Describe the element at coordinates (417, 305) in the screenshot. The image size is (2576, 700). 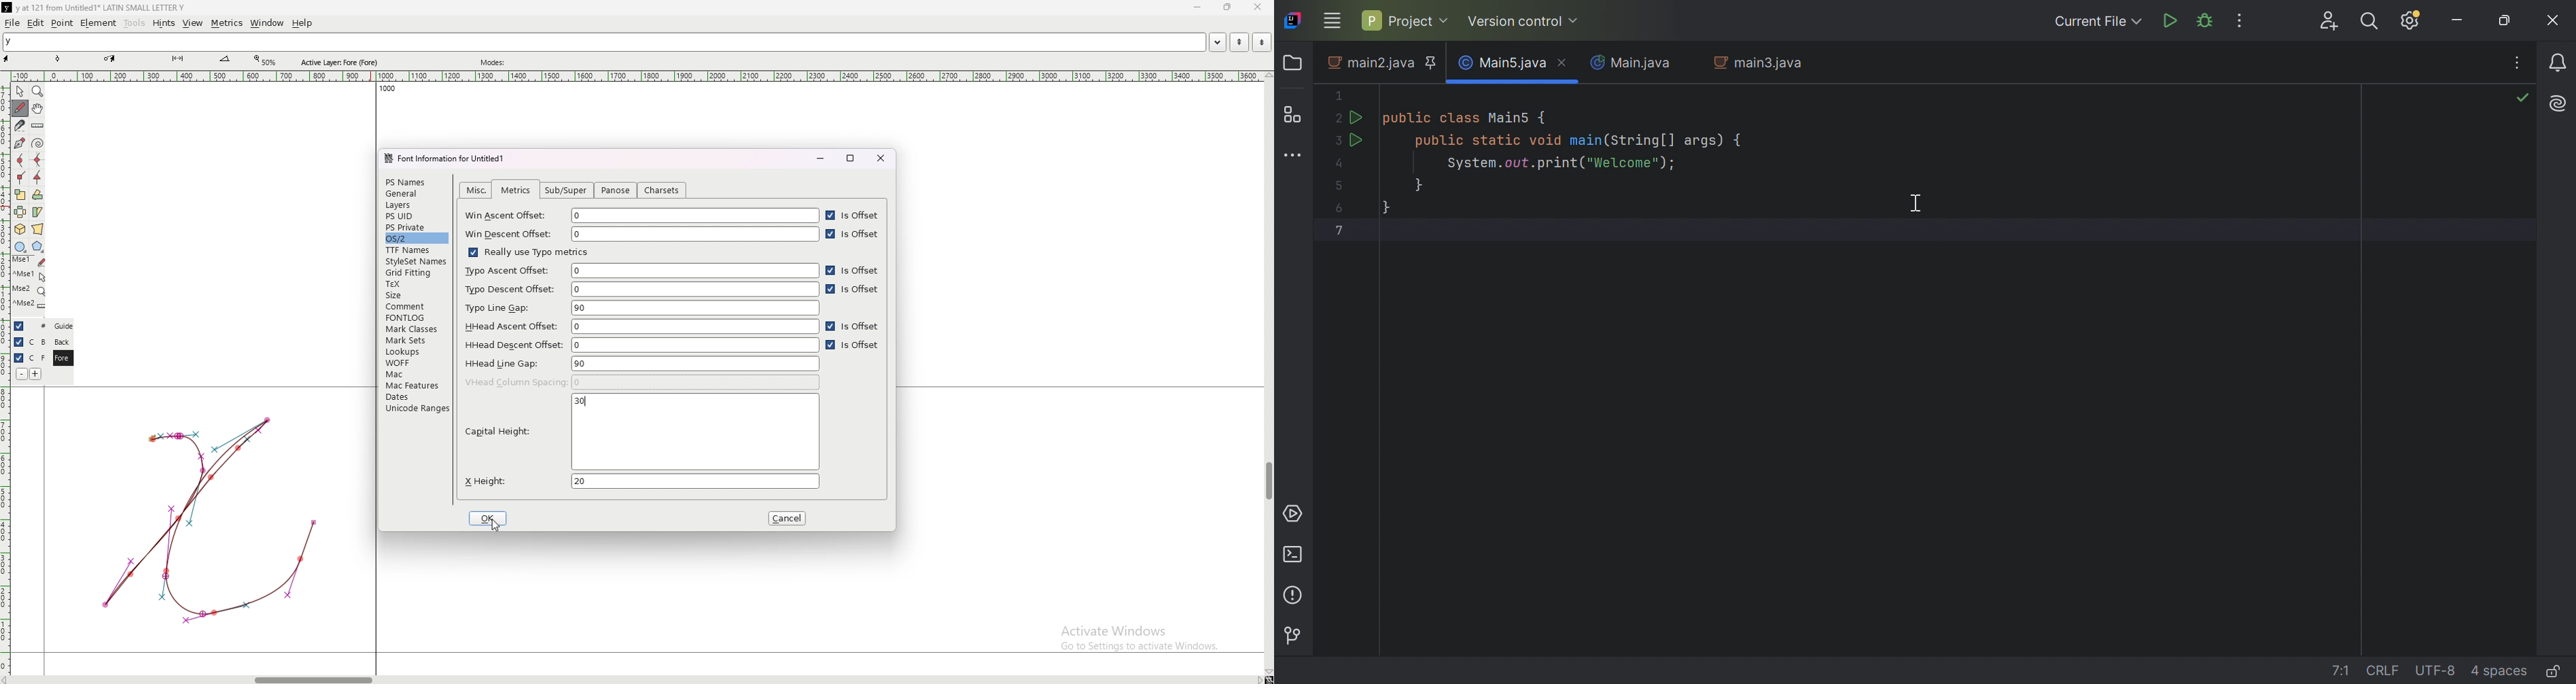
I see `comment` at that location.